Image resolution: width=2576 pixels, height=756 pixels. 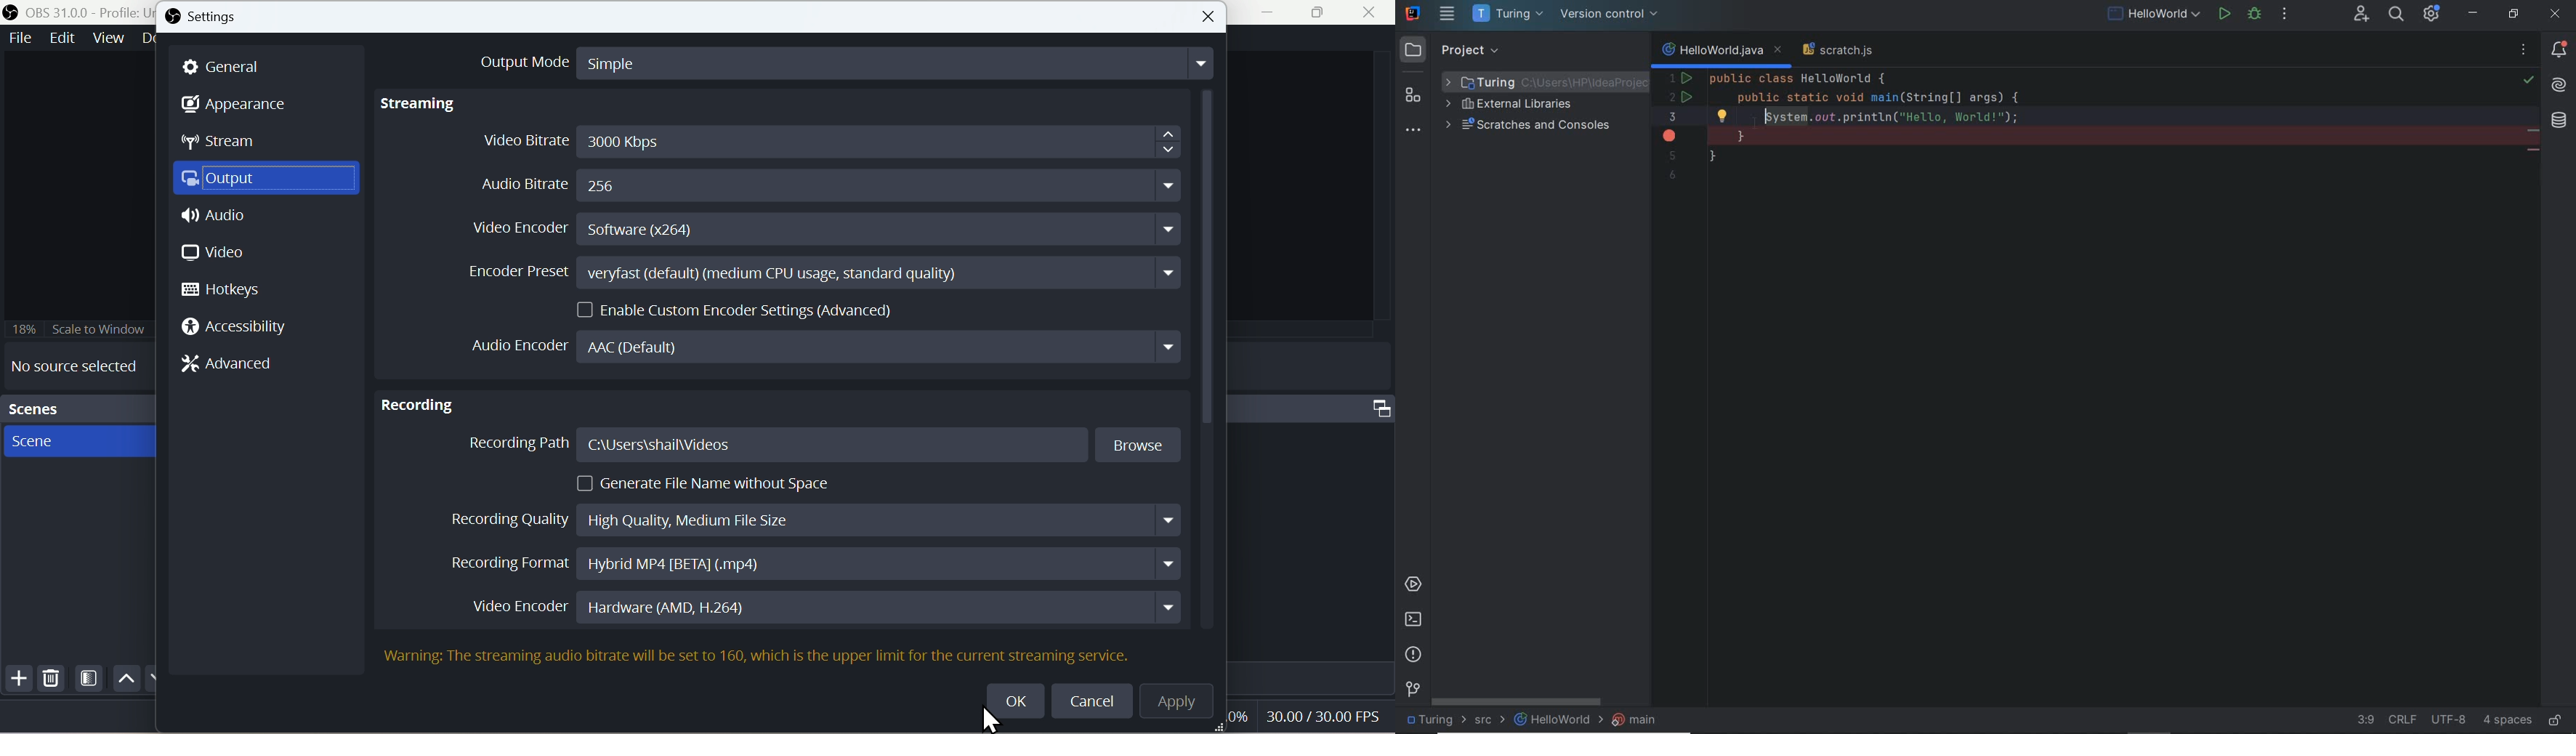 I want to click on cancel, so click(x=1094, y=700).